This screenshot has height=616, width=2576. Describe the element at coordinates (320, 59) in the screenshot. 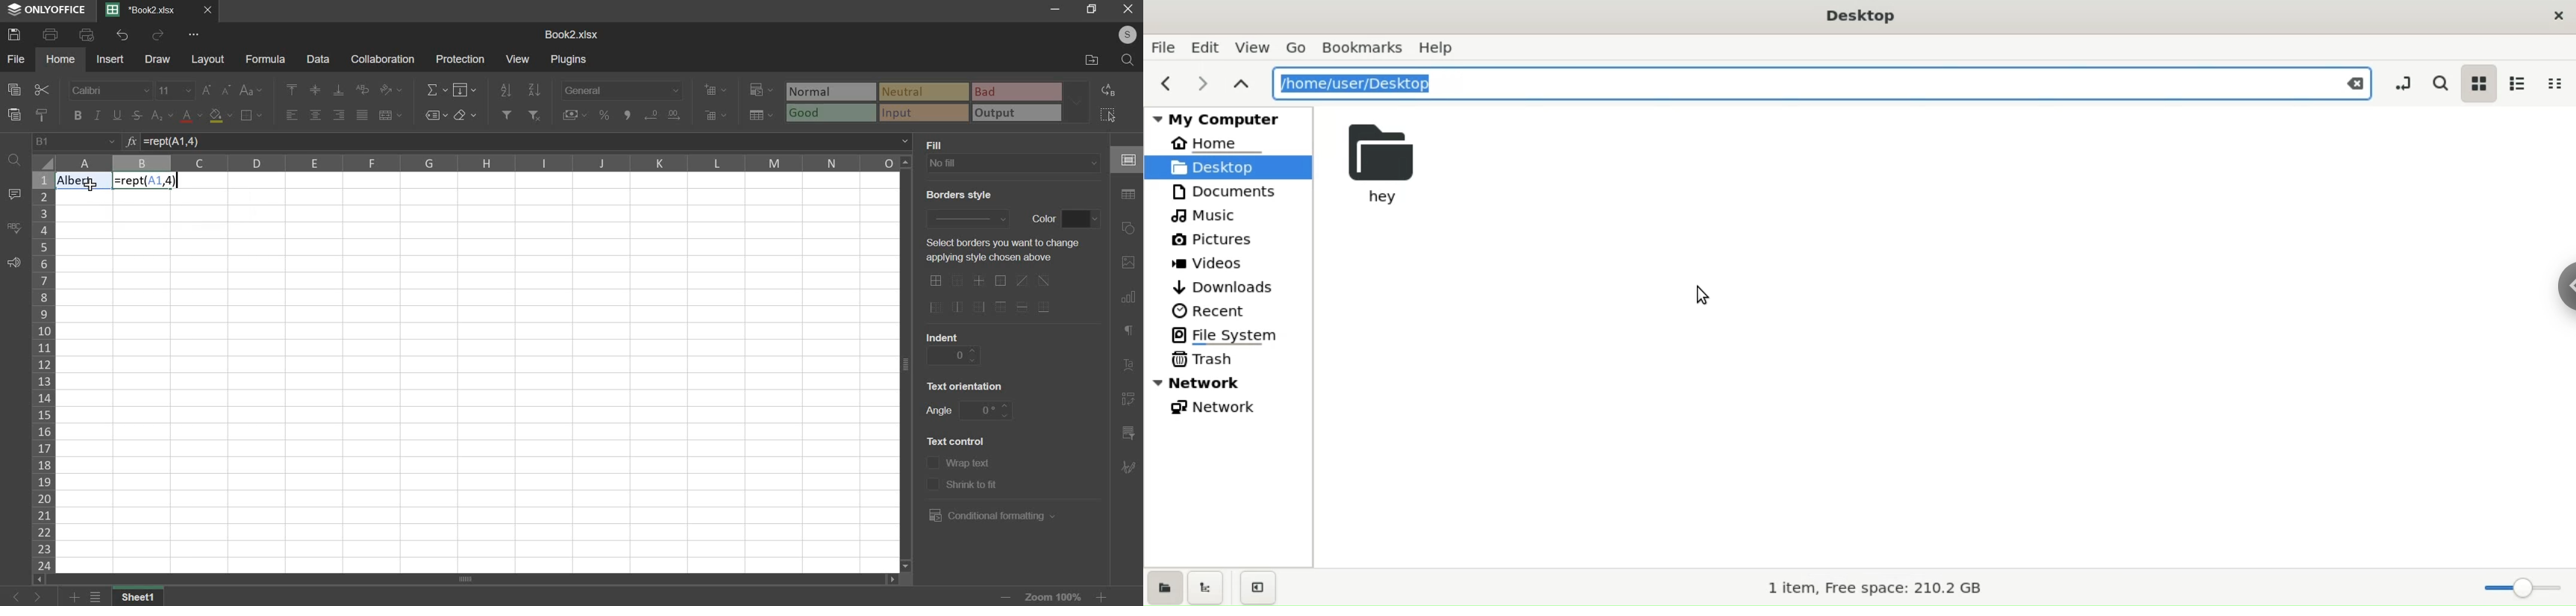

I see `data` at that location.